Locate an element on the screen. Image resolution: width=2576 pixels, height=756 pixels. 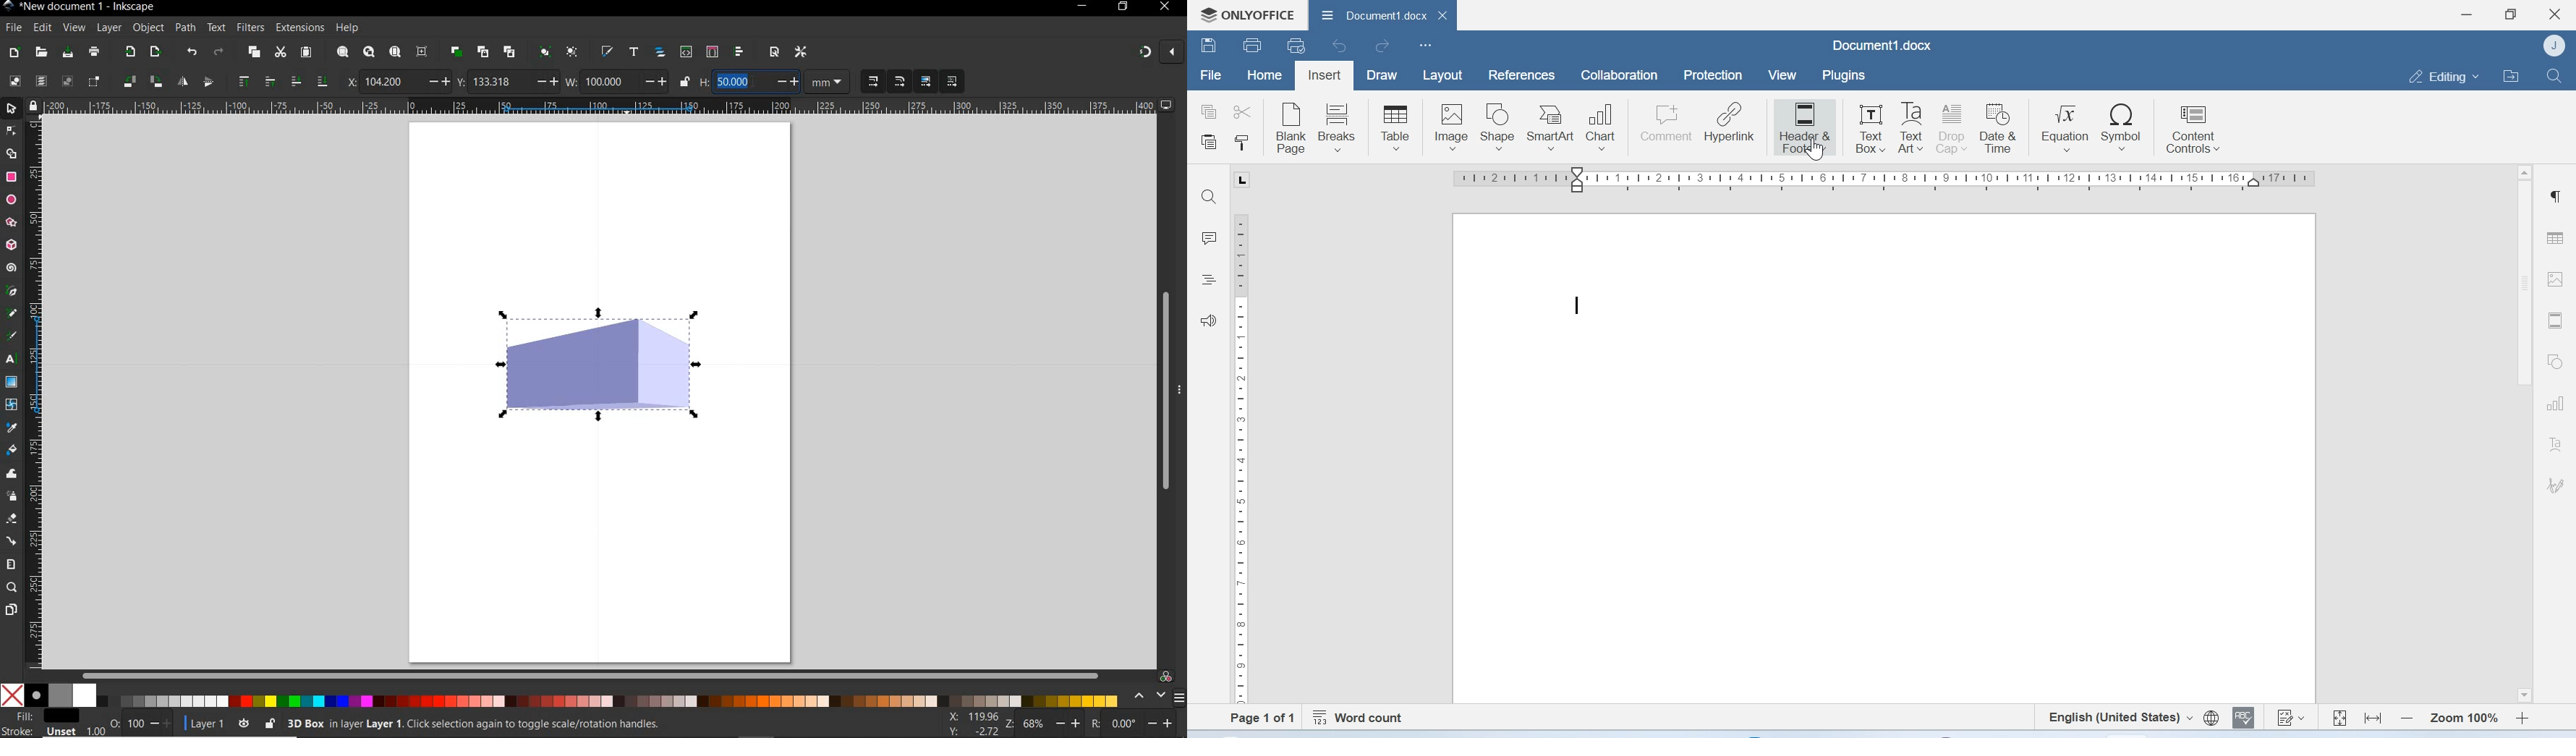
Signature is located at coordinates (2554, 483).